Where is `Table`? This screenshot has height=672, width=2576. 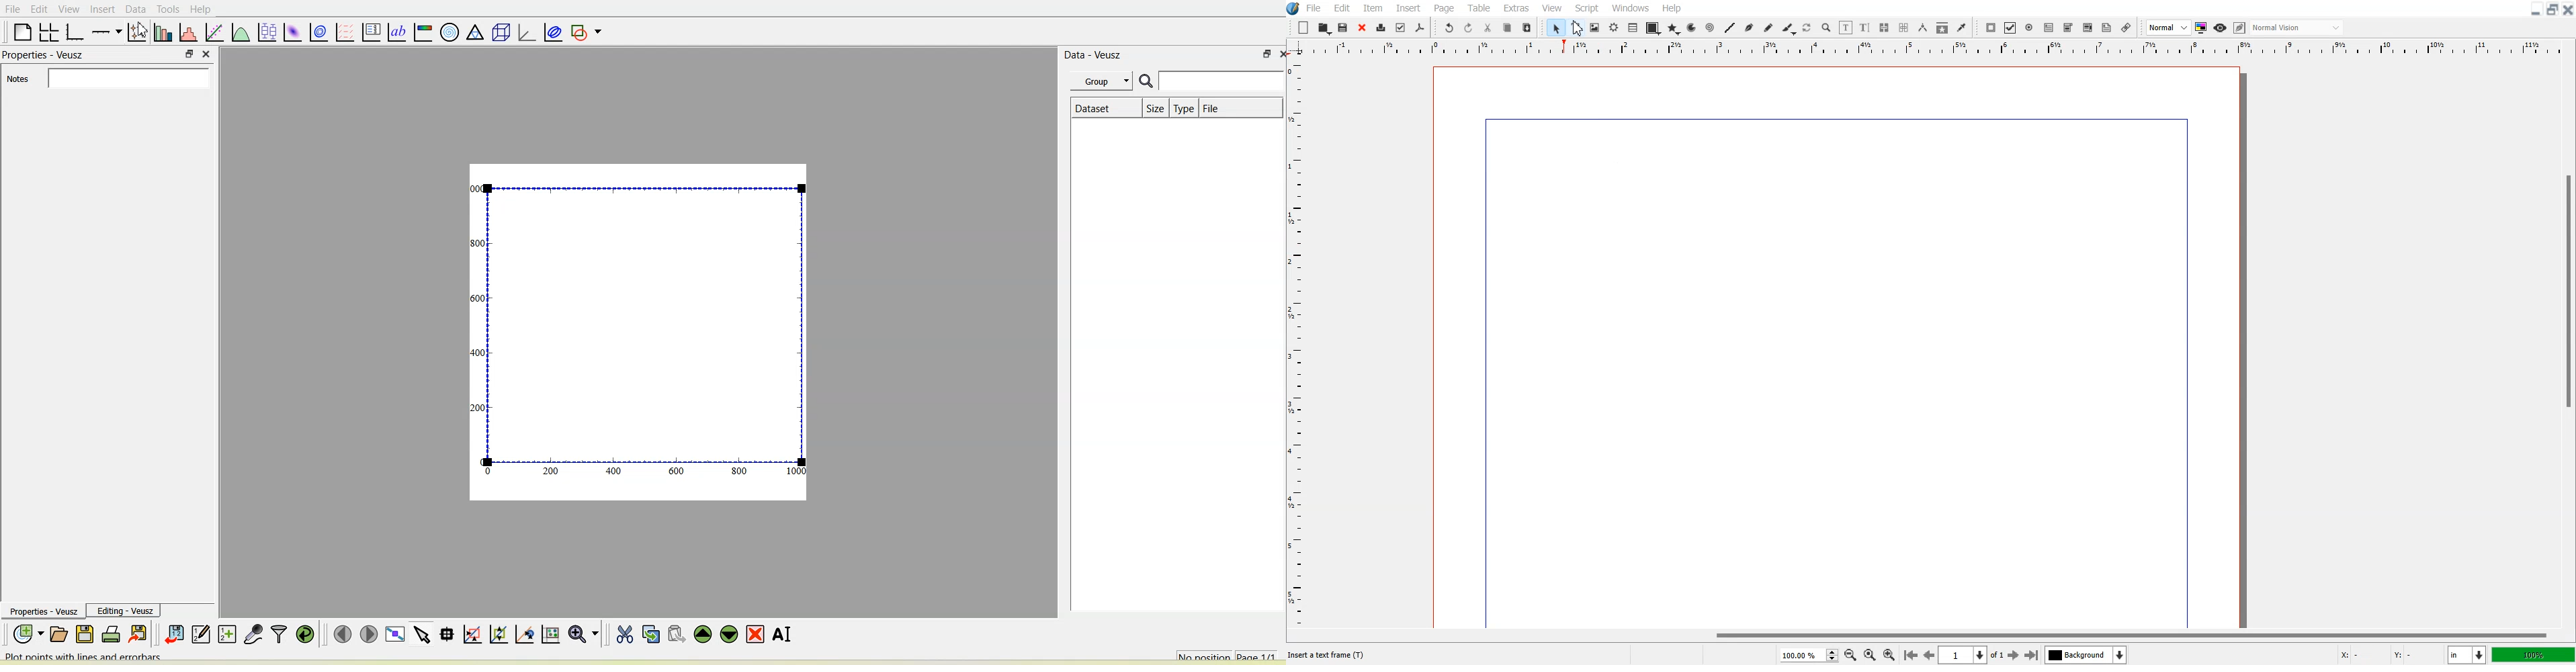
Table is located at coordinates (1479, 7).